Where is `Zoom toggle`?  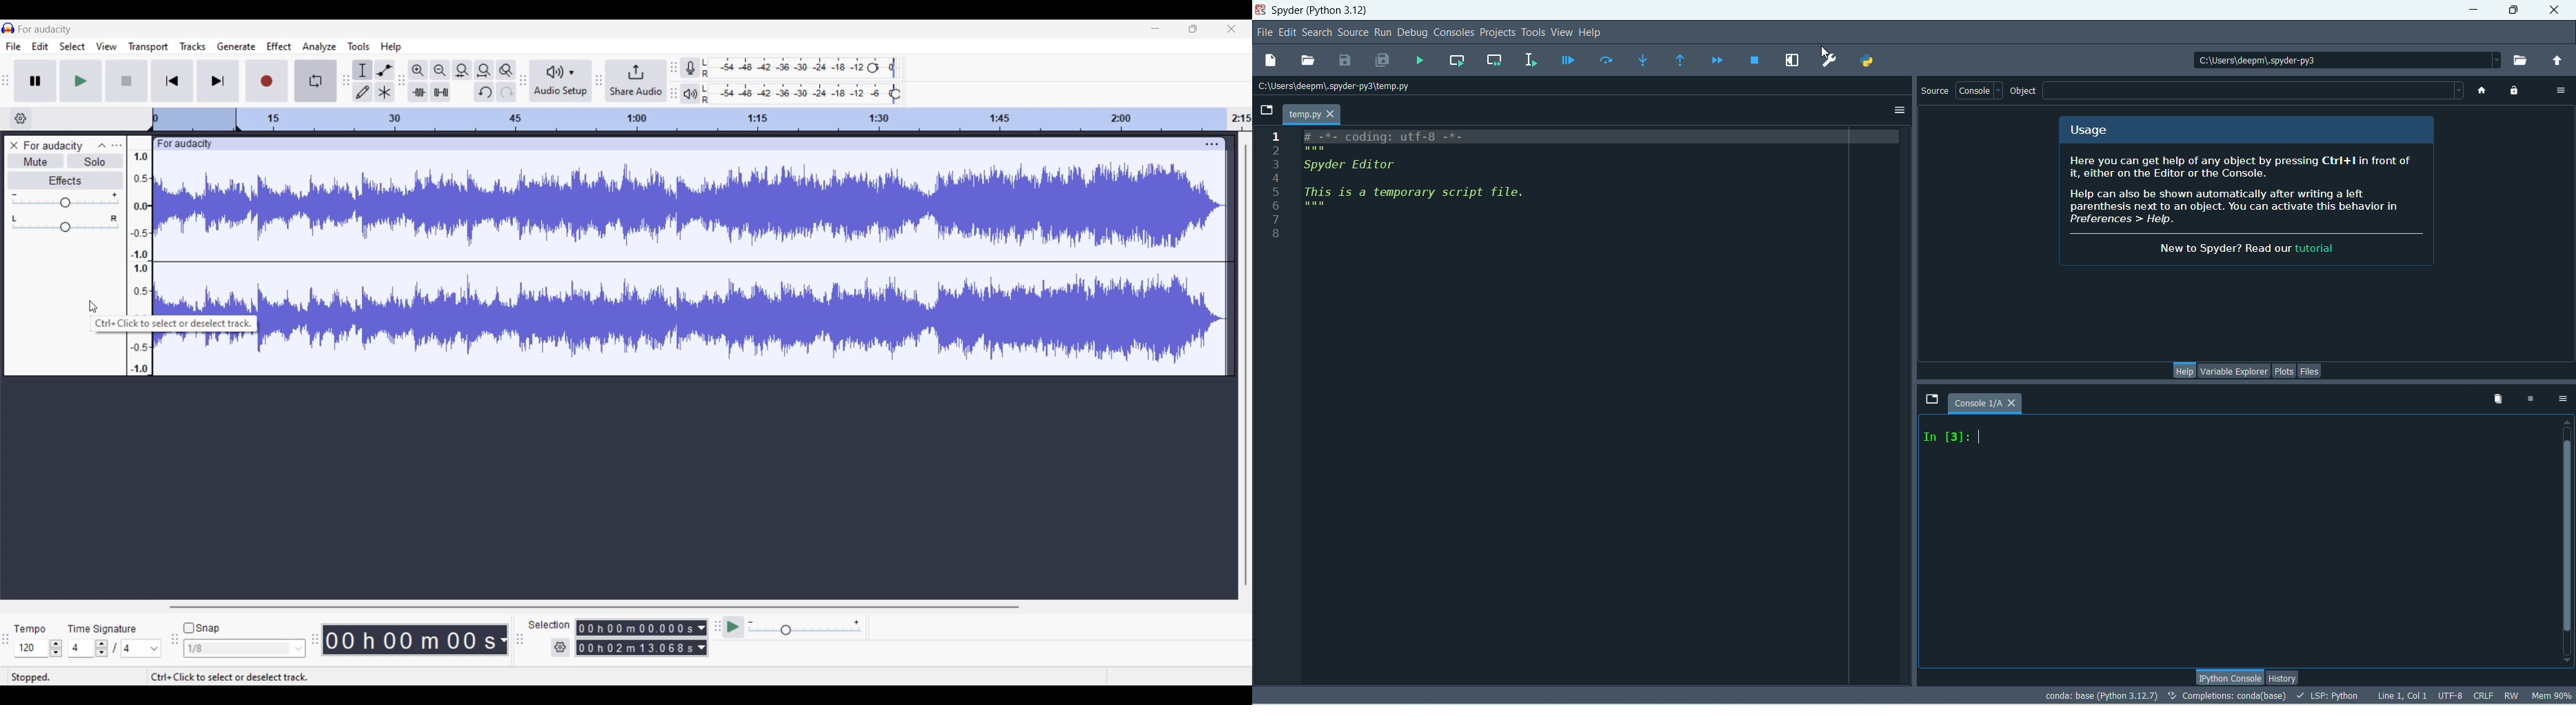
Zoom toggle is located at coordinates (507, 70).